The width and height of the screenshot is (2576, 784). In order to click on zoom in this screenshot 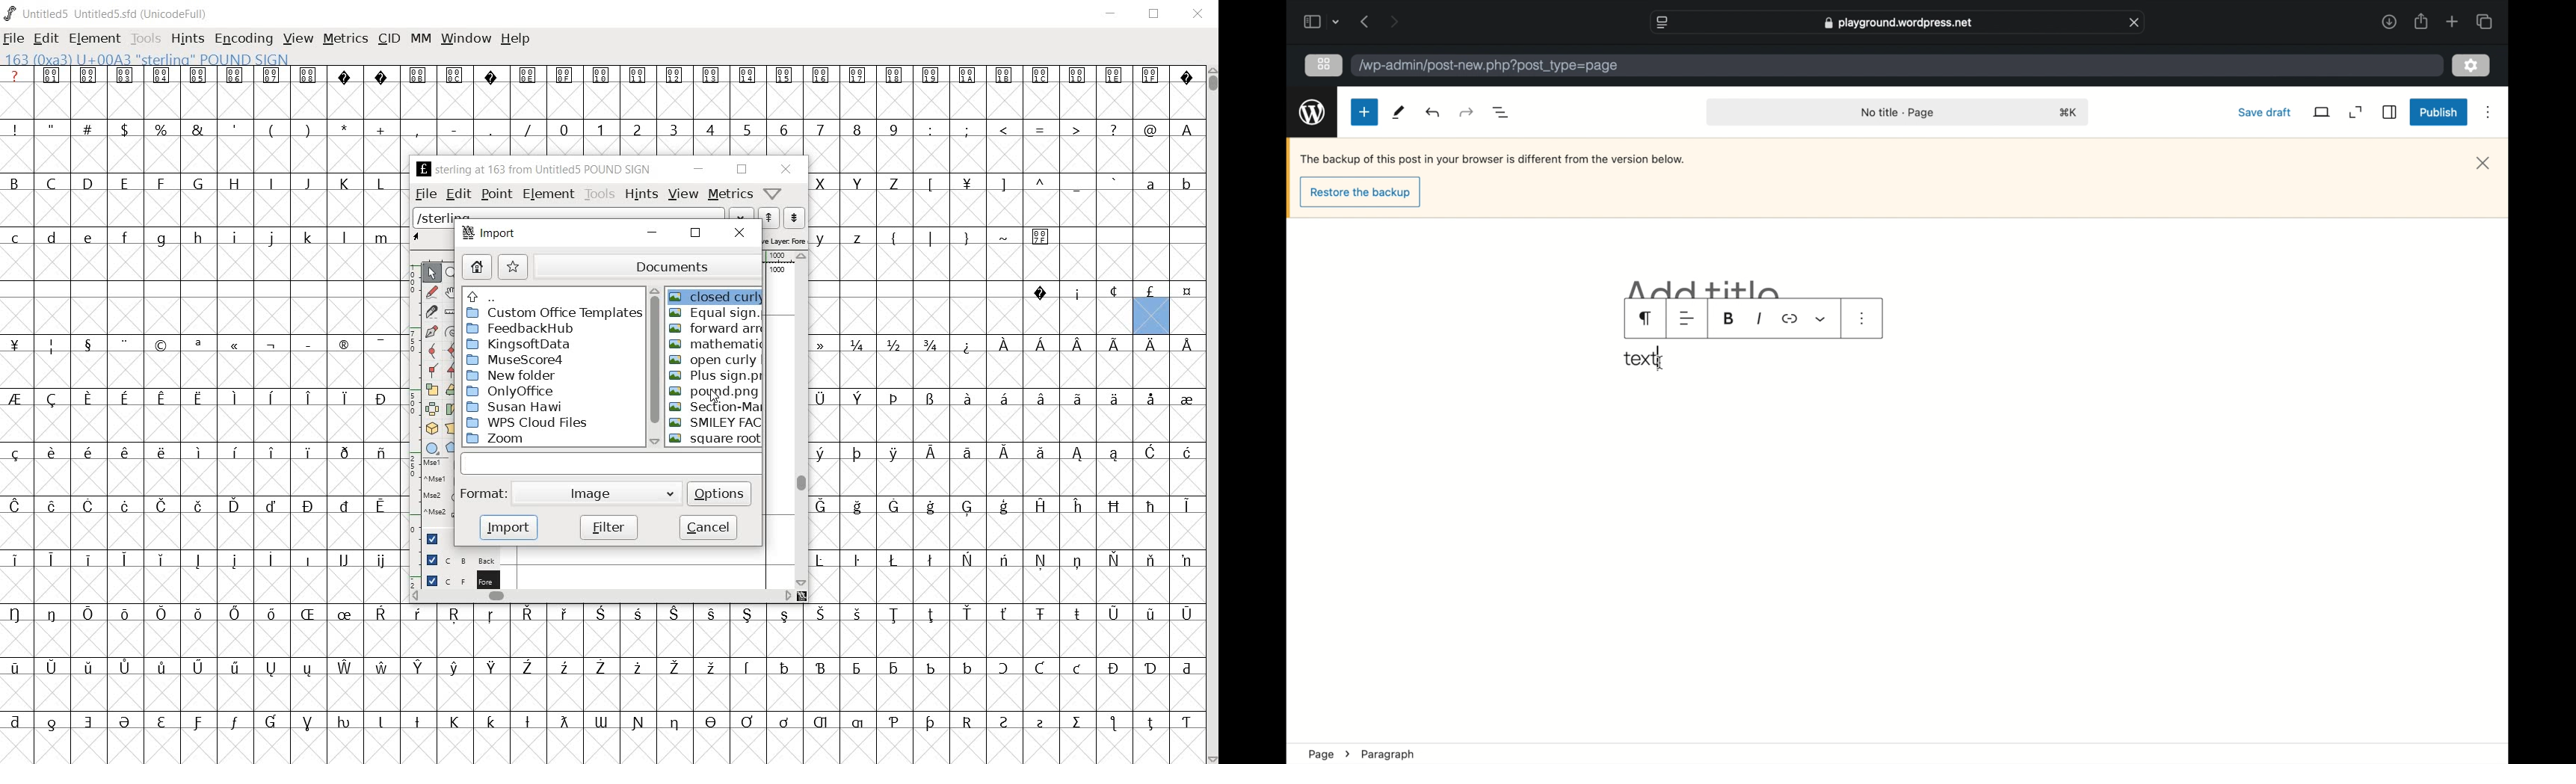, I will do `click(454, 274)`.